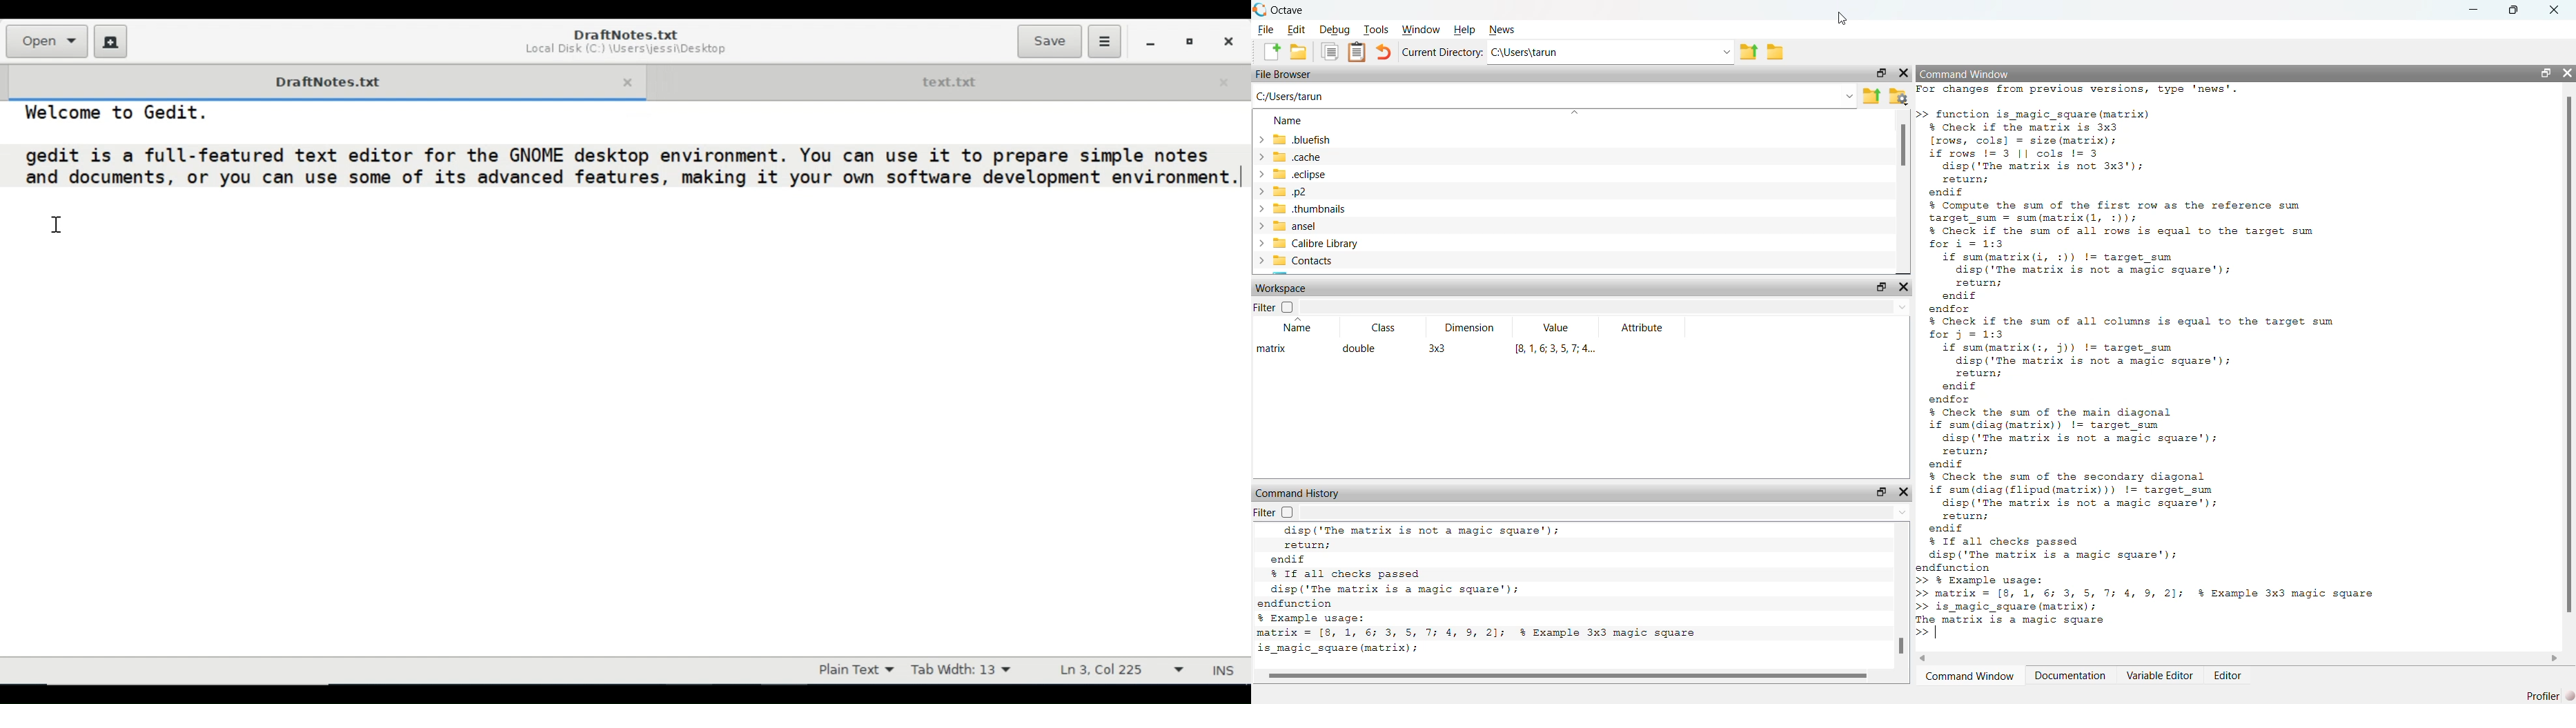 This screenshot has height=728, width=2576. Describe the element at coordinates (949, 80) in the screenshot. I see `Open Tab` at that location.